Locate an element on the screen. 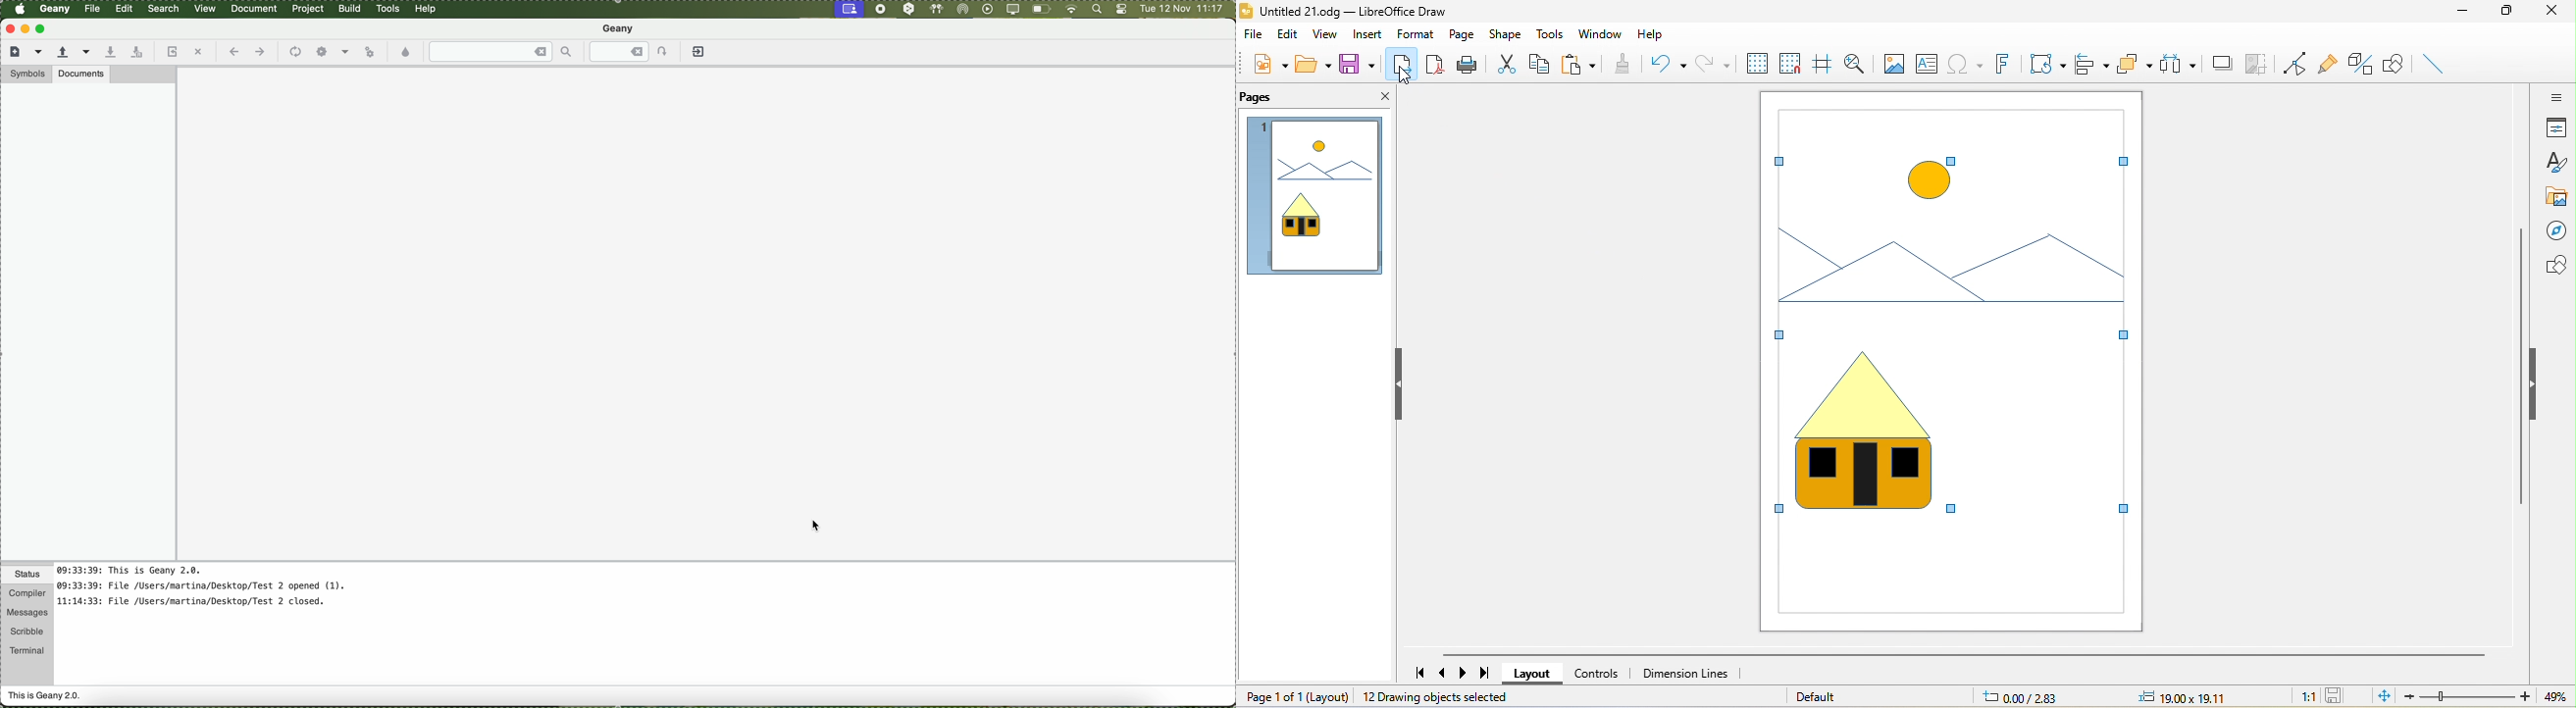  undo is located at coordinates (1668, 64).